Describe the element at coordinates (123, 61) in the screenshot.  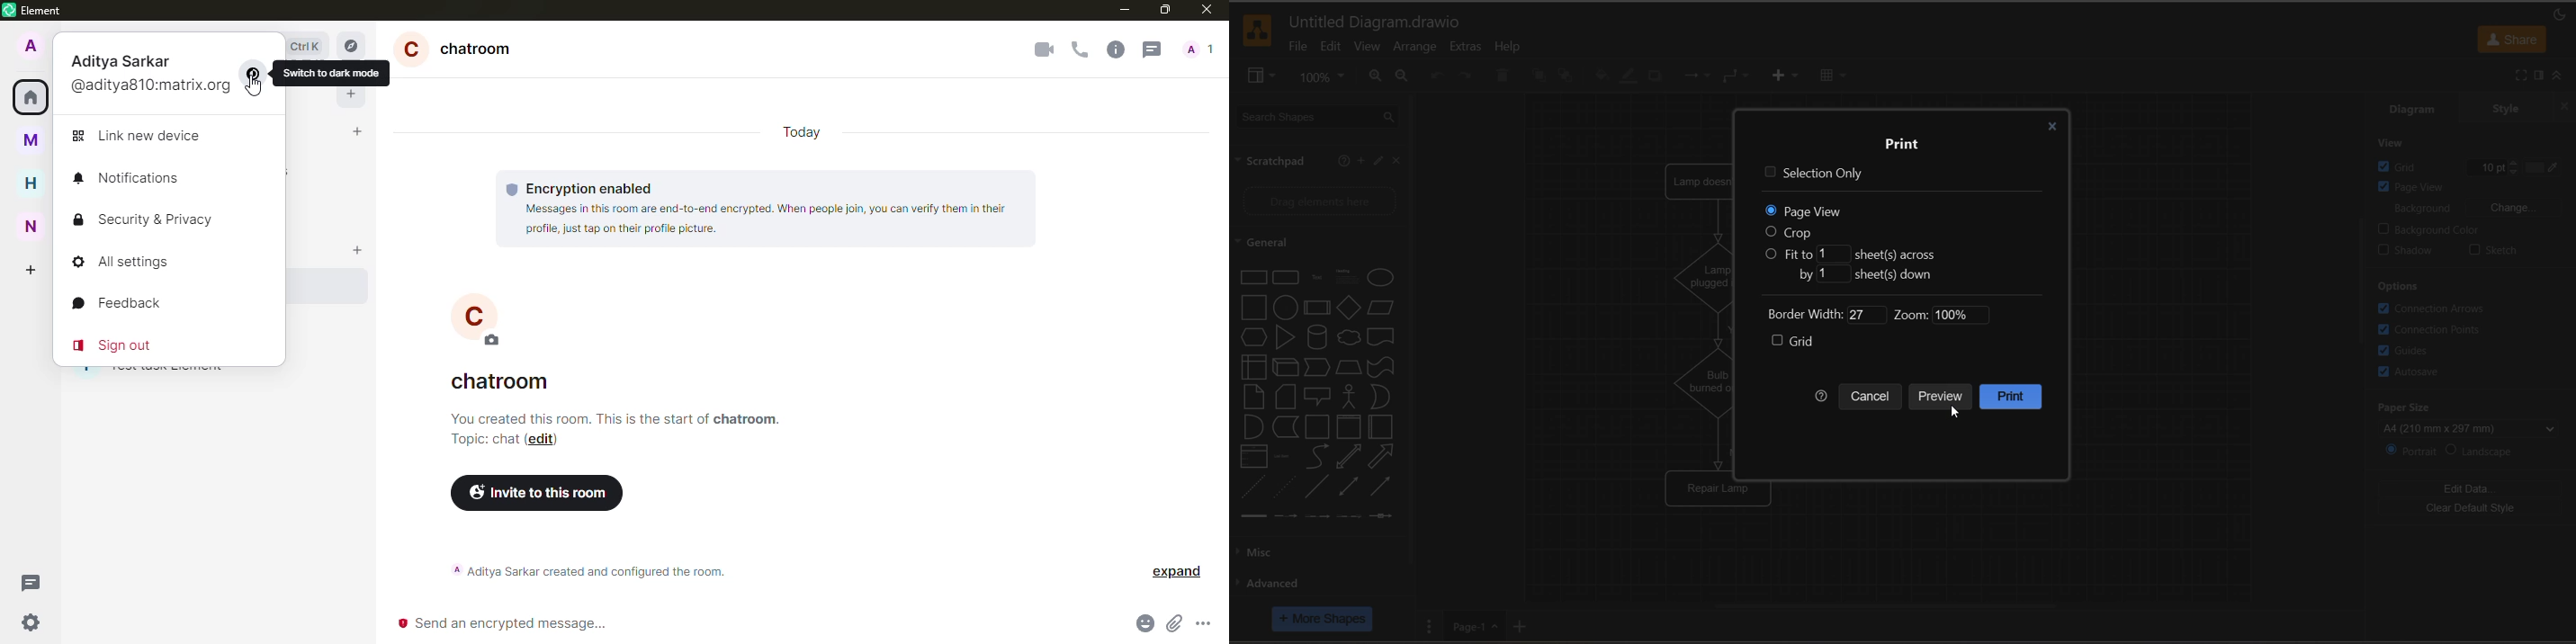
I see `aditya sarkar` at that location.